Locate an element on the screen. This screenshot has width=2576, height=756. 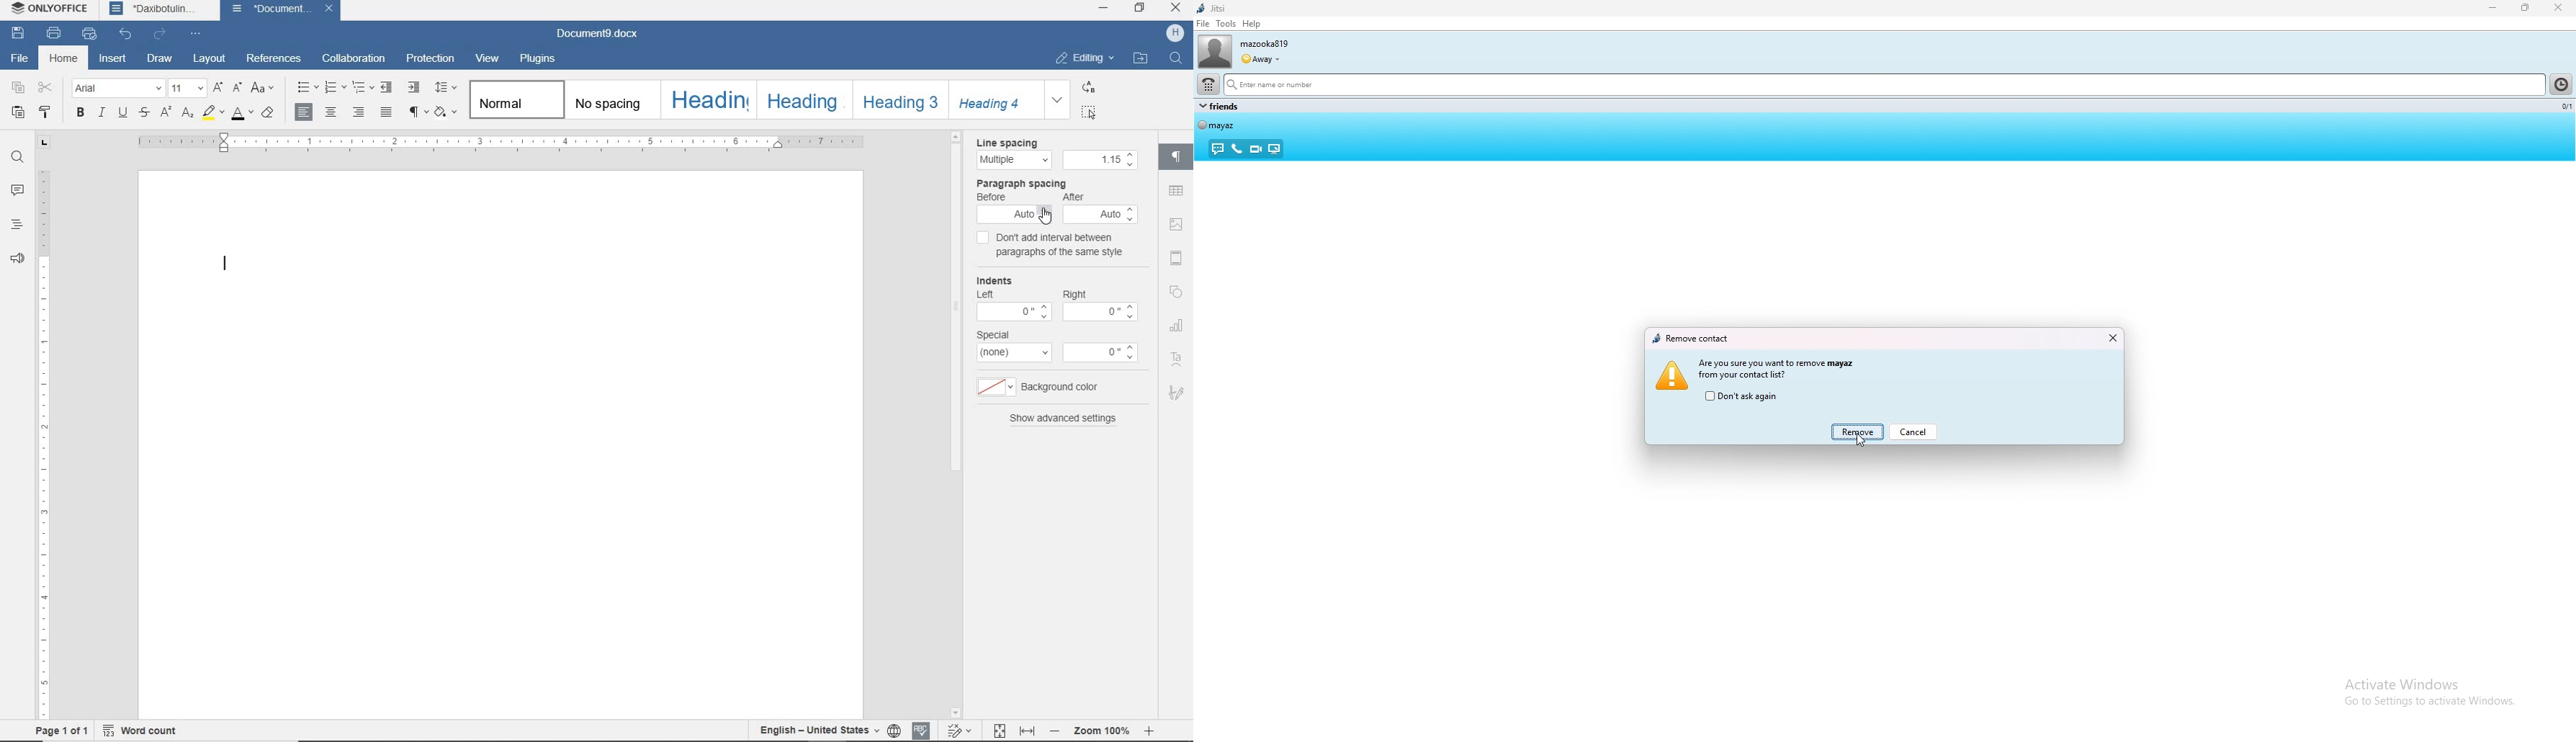
superscript is located at coordinates (167, 114).